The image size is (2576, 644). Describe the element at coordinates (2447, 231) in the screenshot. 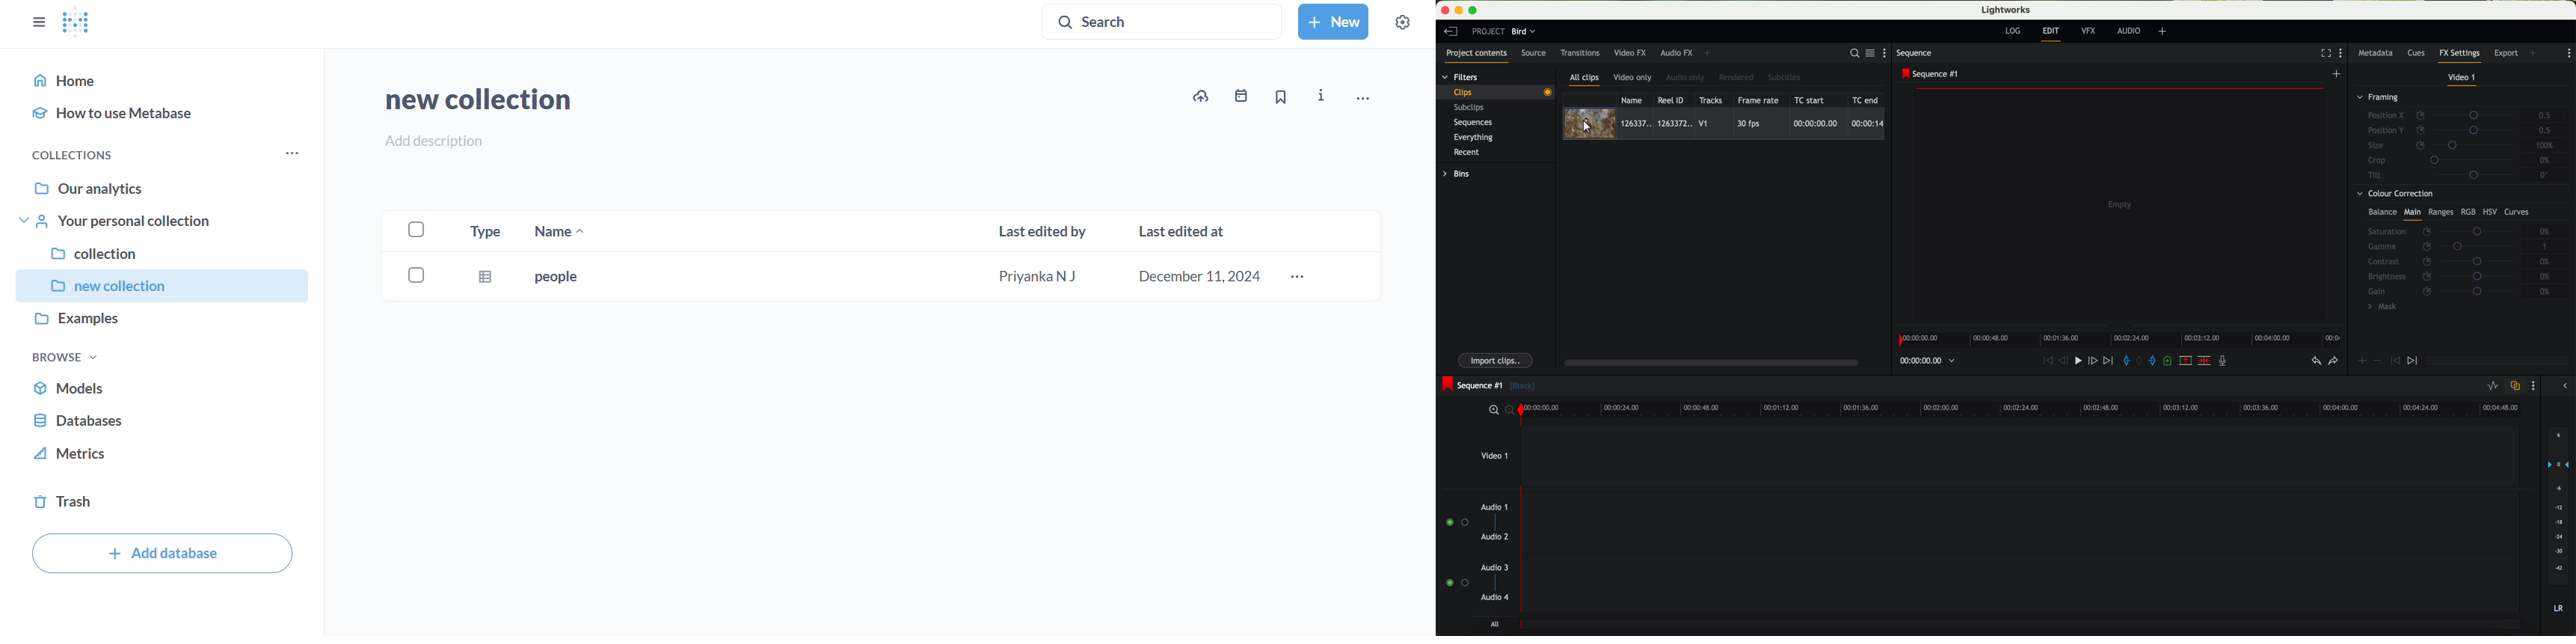

I see `saturation` at that location.